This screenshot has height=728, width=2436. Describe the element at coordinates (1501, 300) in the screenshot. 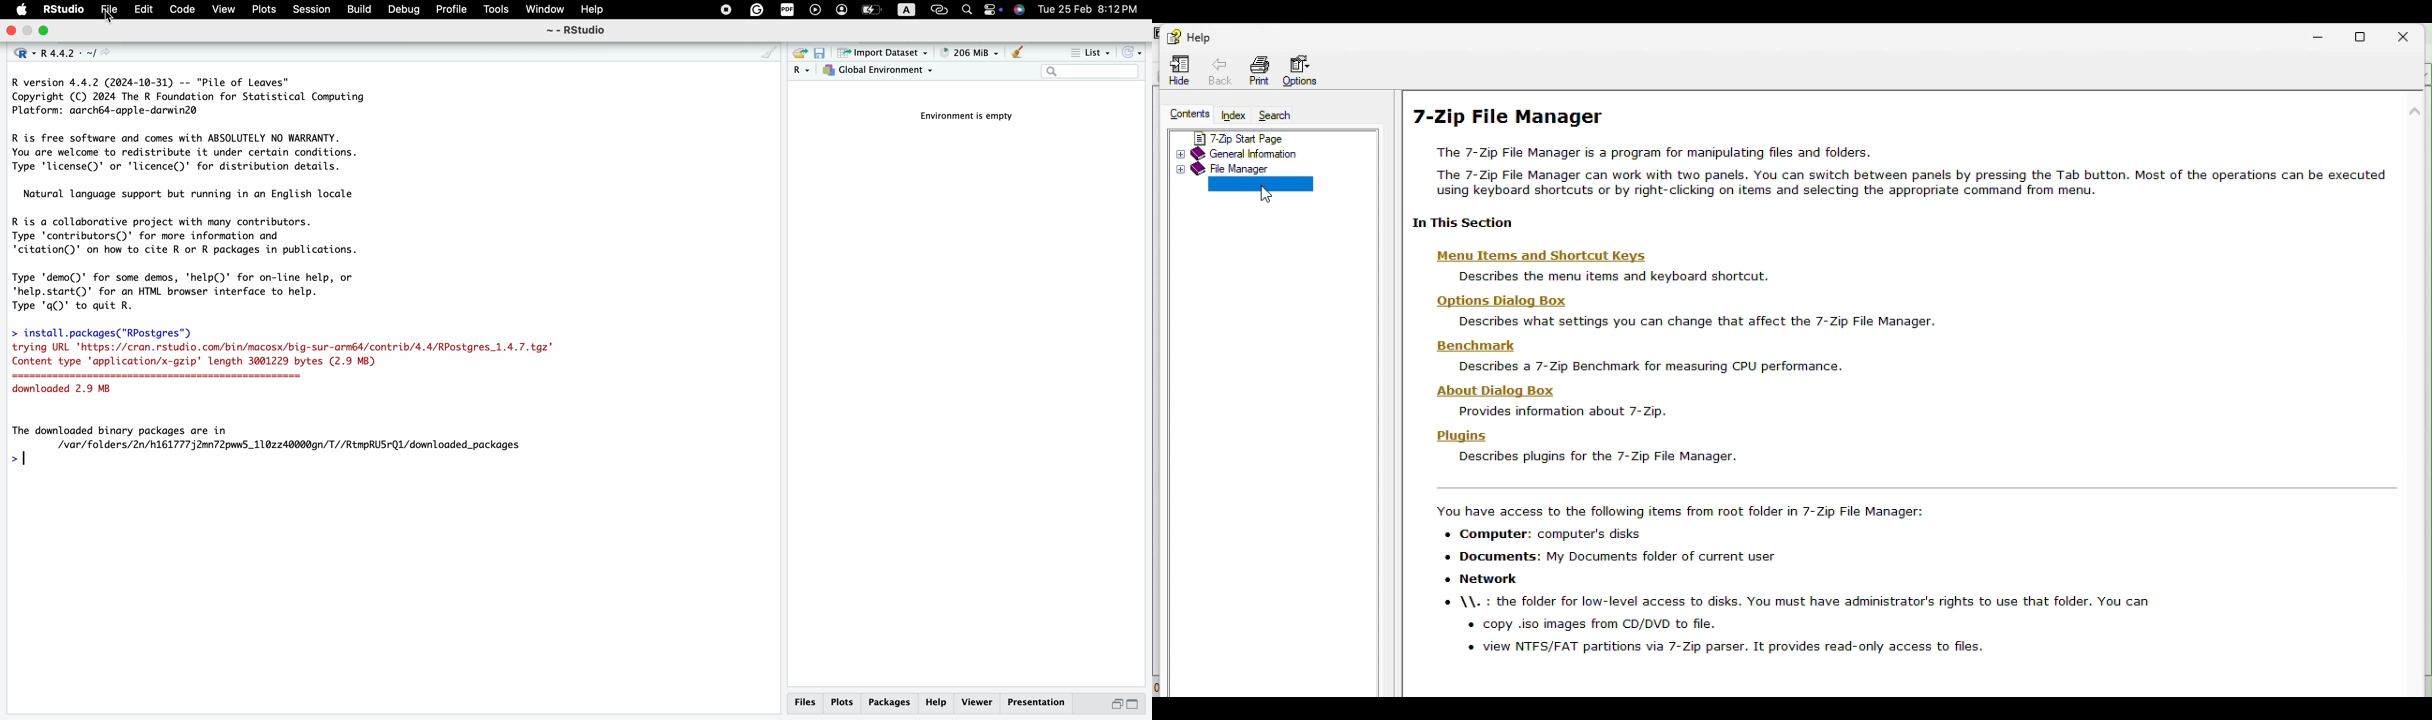

I see `options dialog box` at that location.